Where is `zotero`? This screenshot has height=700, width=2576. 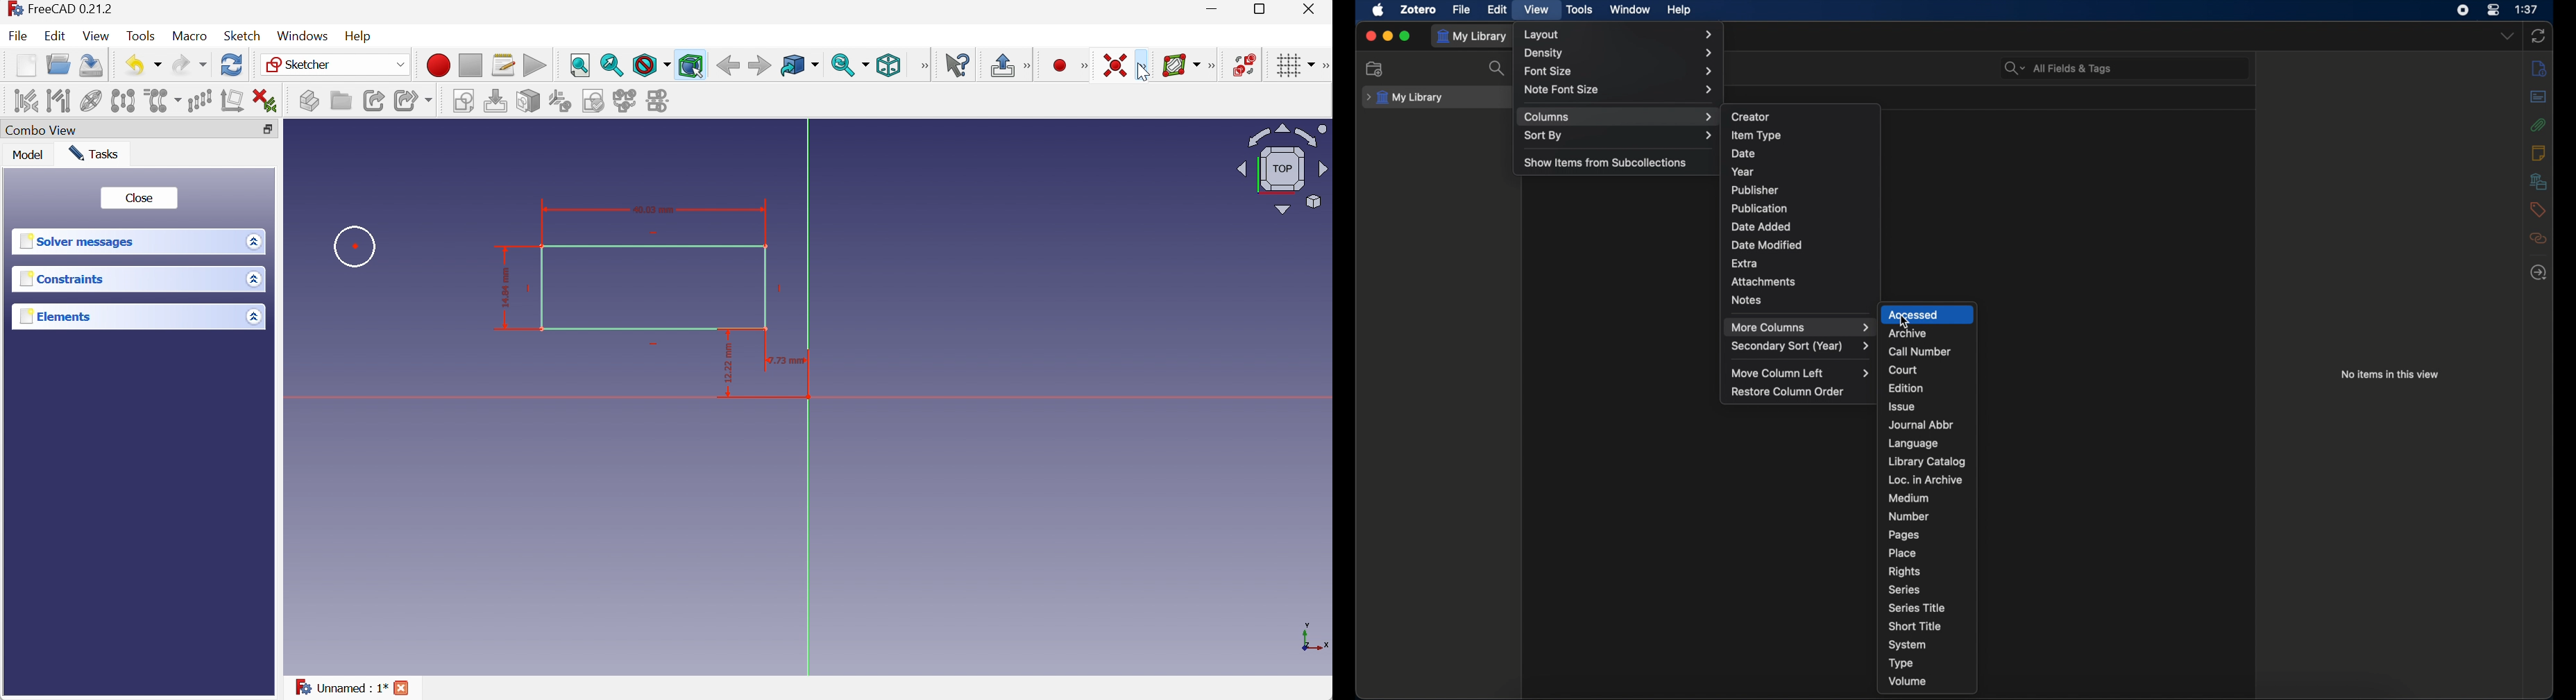
zotero is located at coordinates (1419, 9).